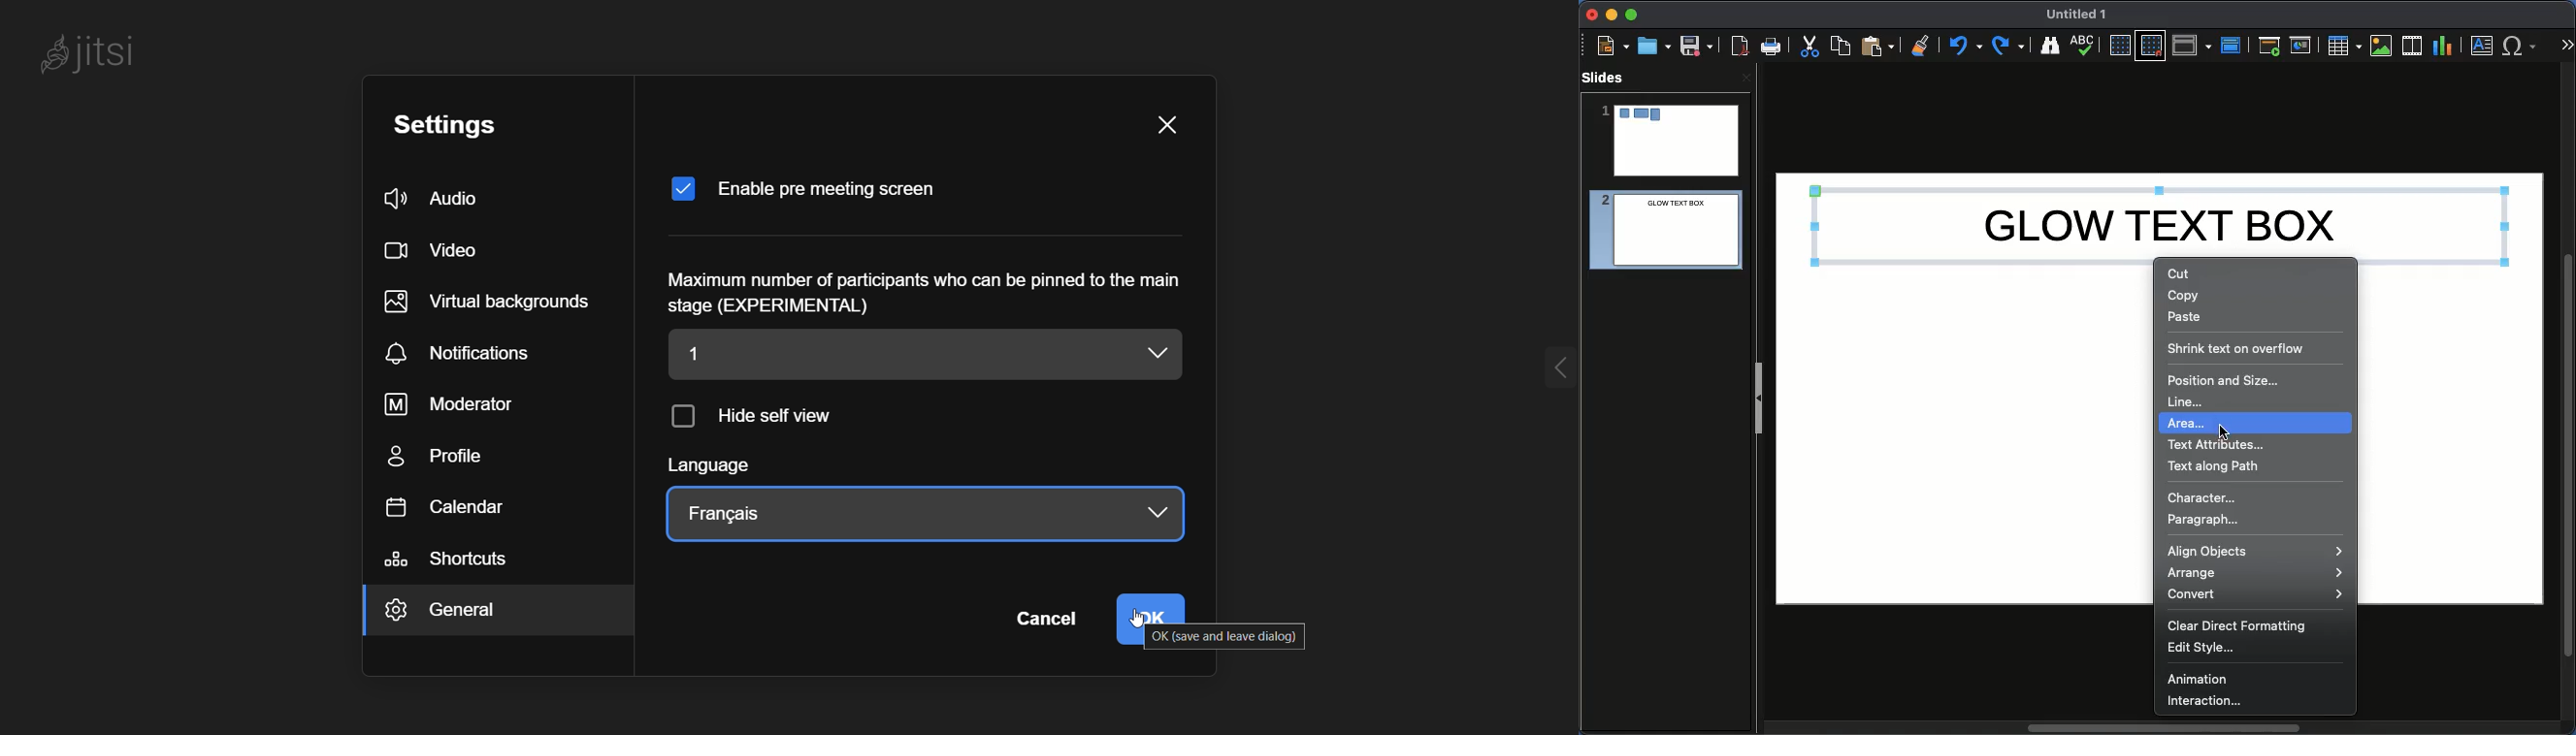  Describe the element at coordinates (1660, 233) in the screenshot. I see `Slide 2` at that location.